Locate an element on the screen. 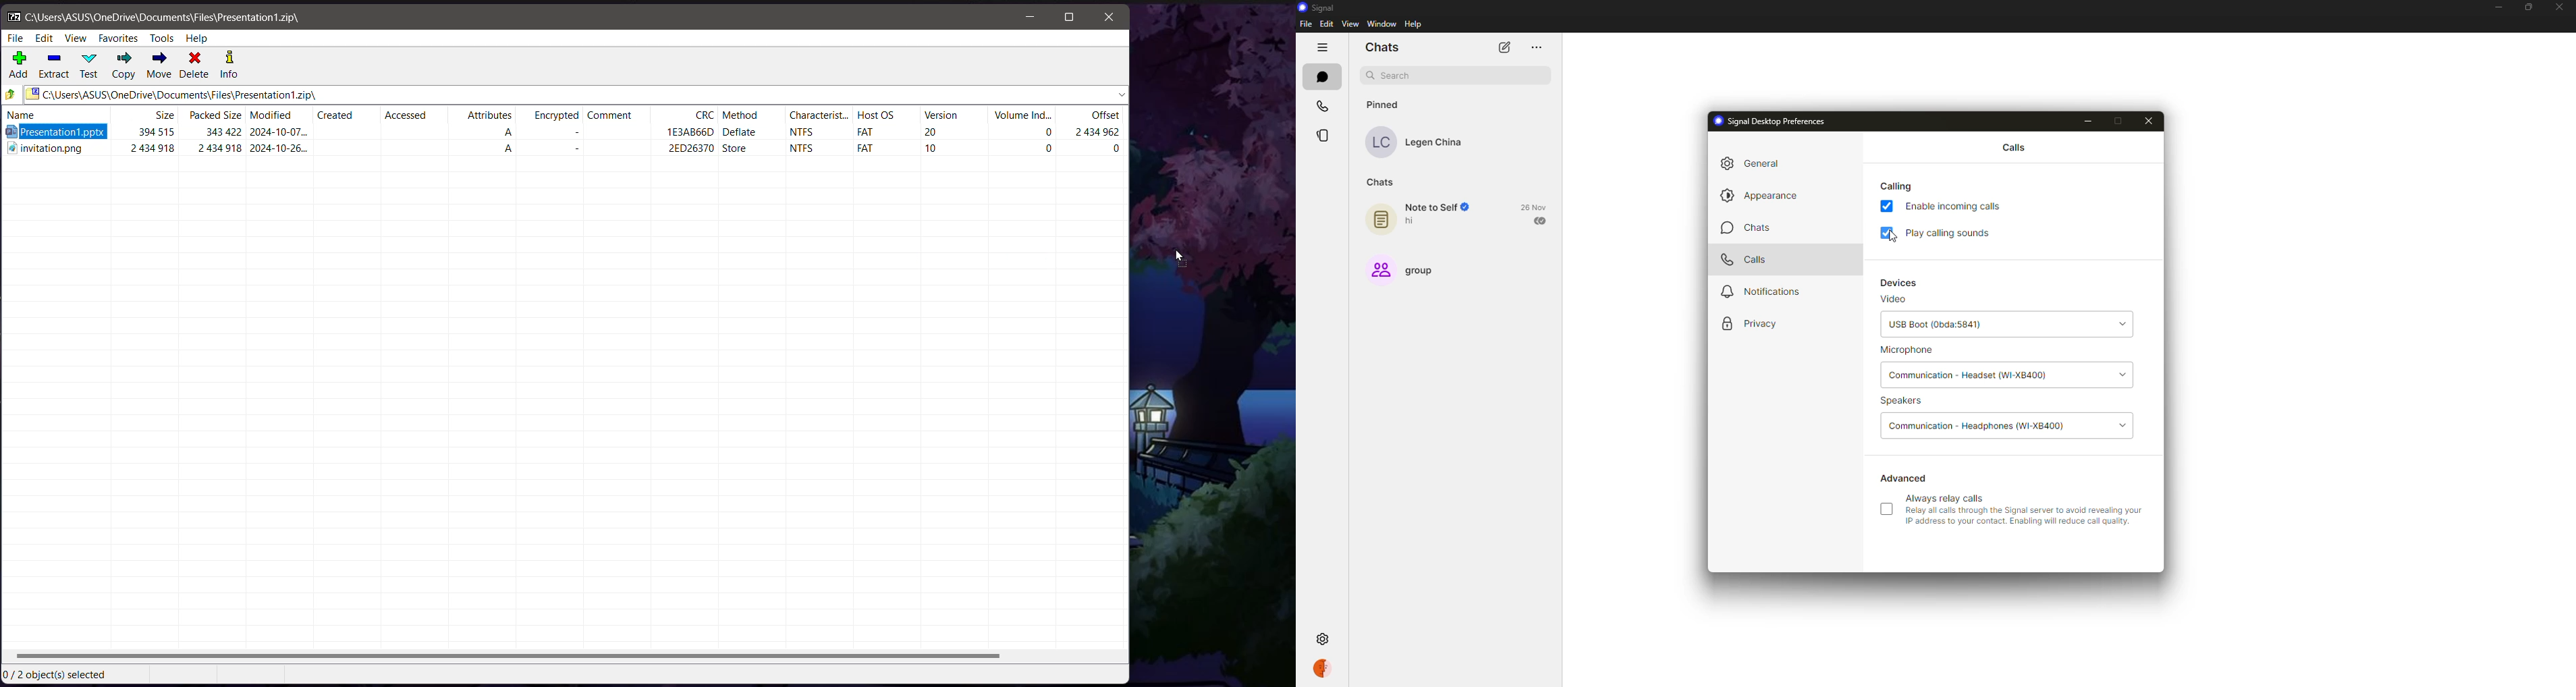 The image size is (2576, 700). settings is located at coordinates (1322, 638).